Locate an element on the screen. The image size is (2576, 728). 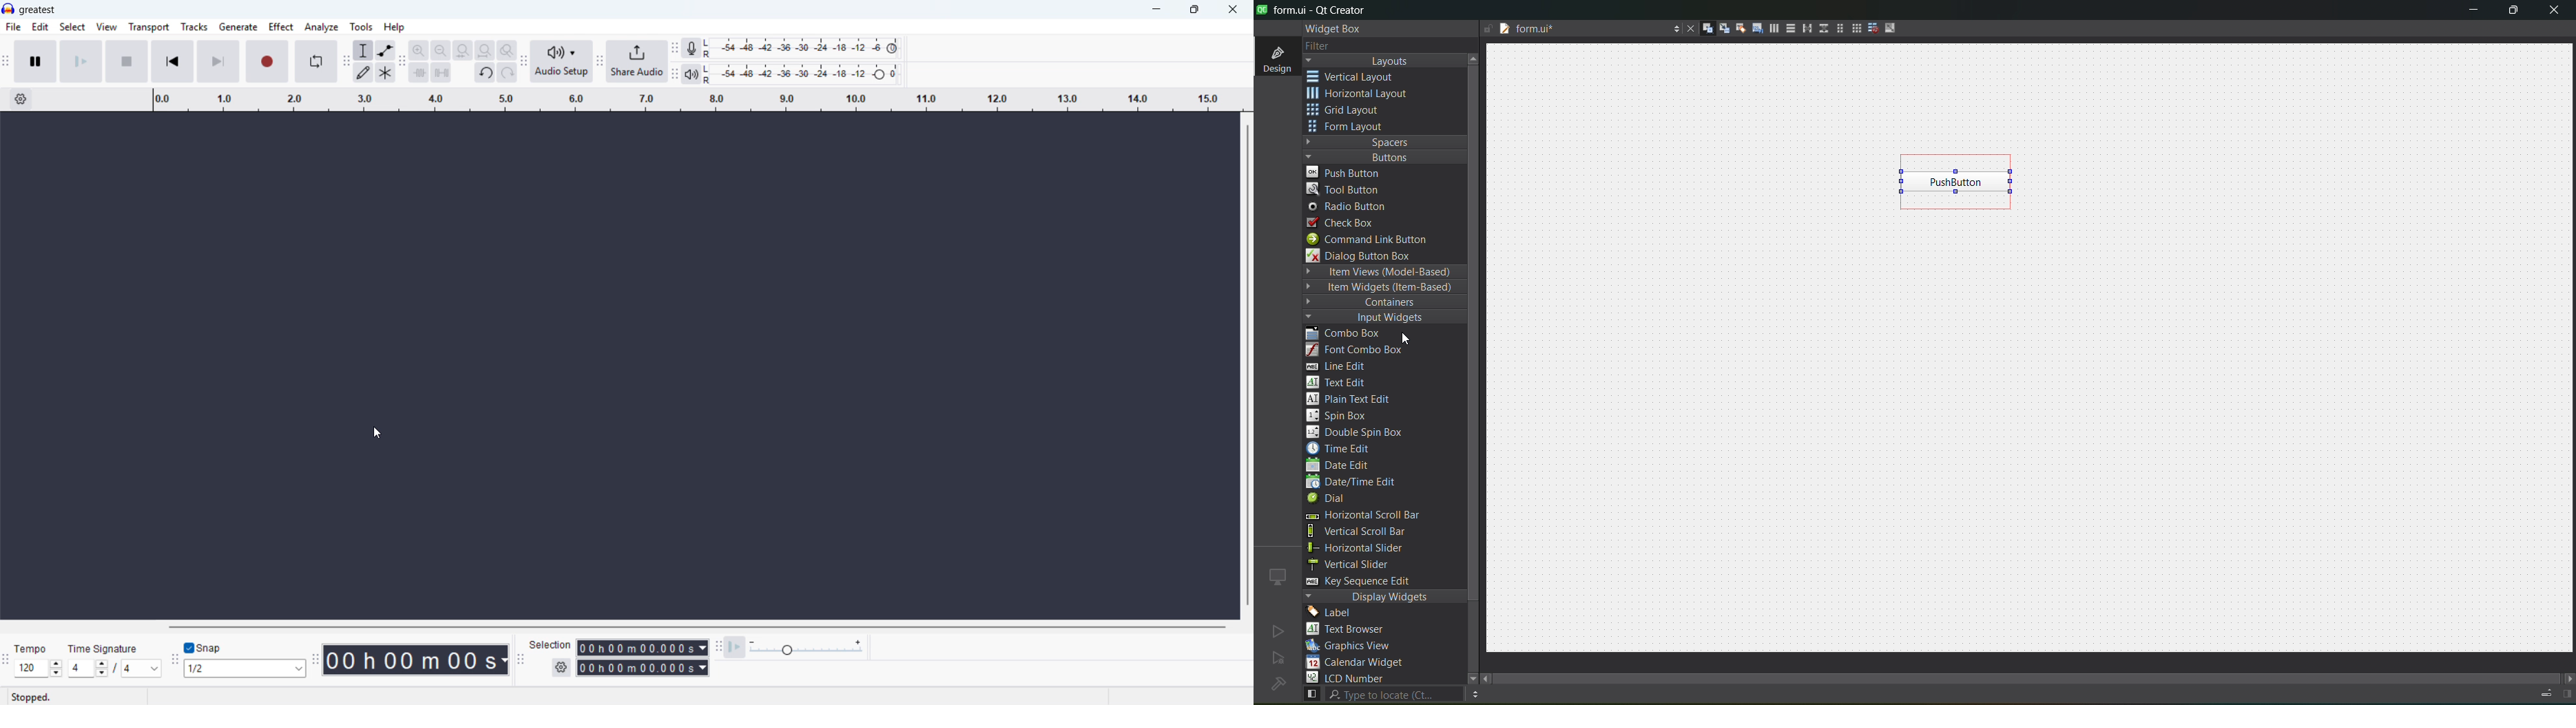
Playback level  is located at coordinates (806, 73).